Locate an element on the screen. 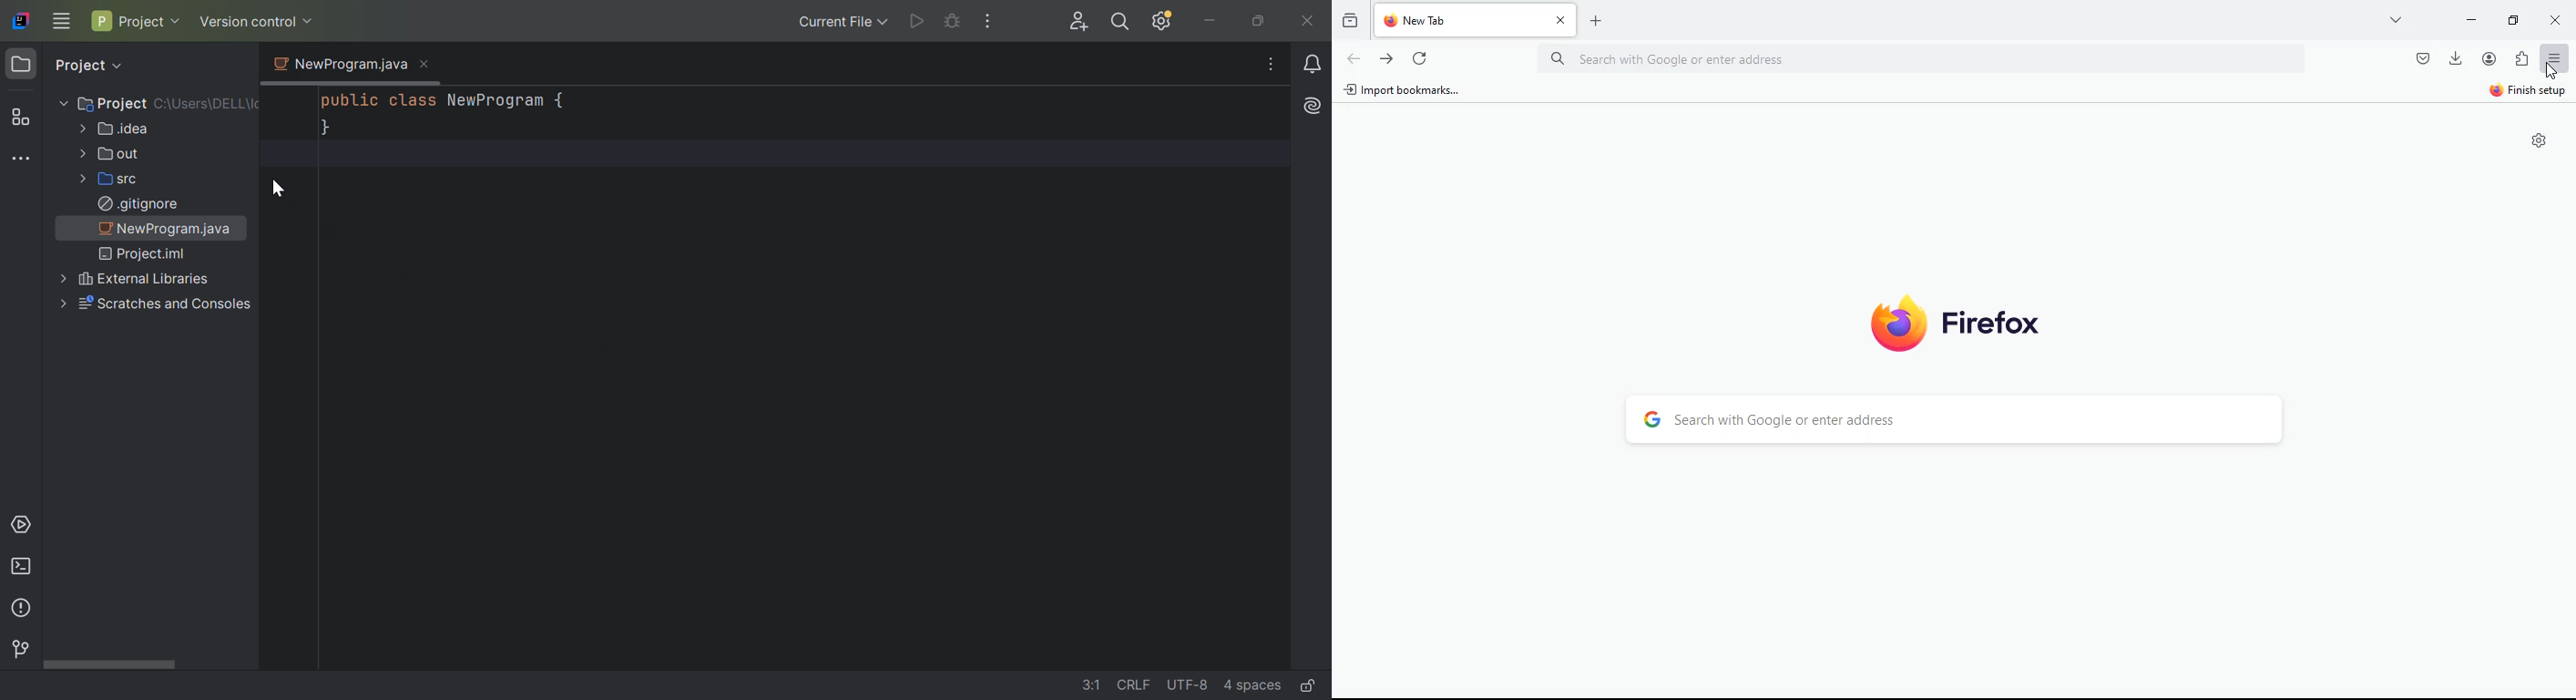 The image size is (2576, 700). C:\Users\DELL\Id is located at coordinates (208, 106).